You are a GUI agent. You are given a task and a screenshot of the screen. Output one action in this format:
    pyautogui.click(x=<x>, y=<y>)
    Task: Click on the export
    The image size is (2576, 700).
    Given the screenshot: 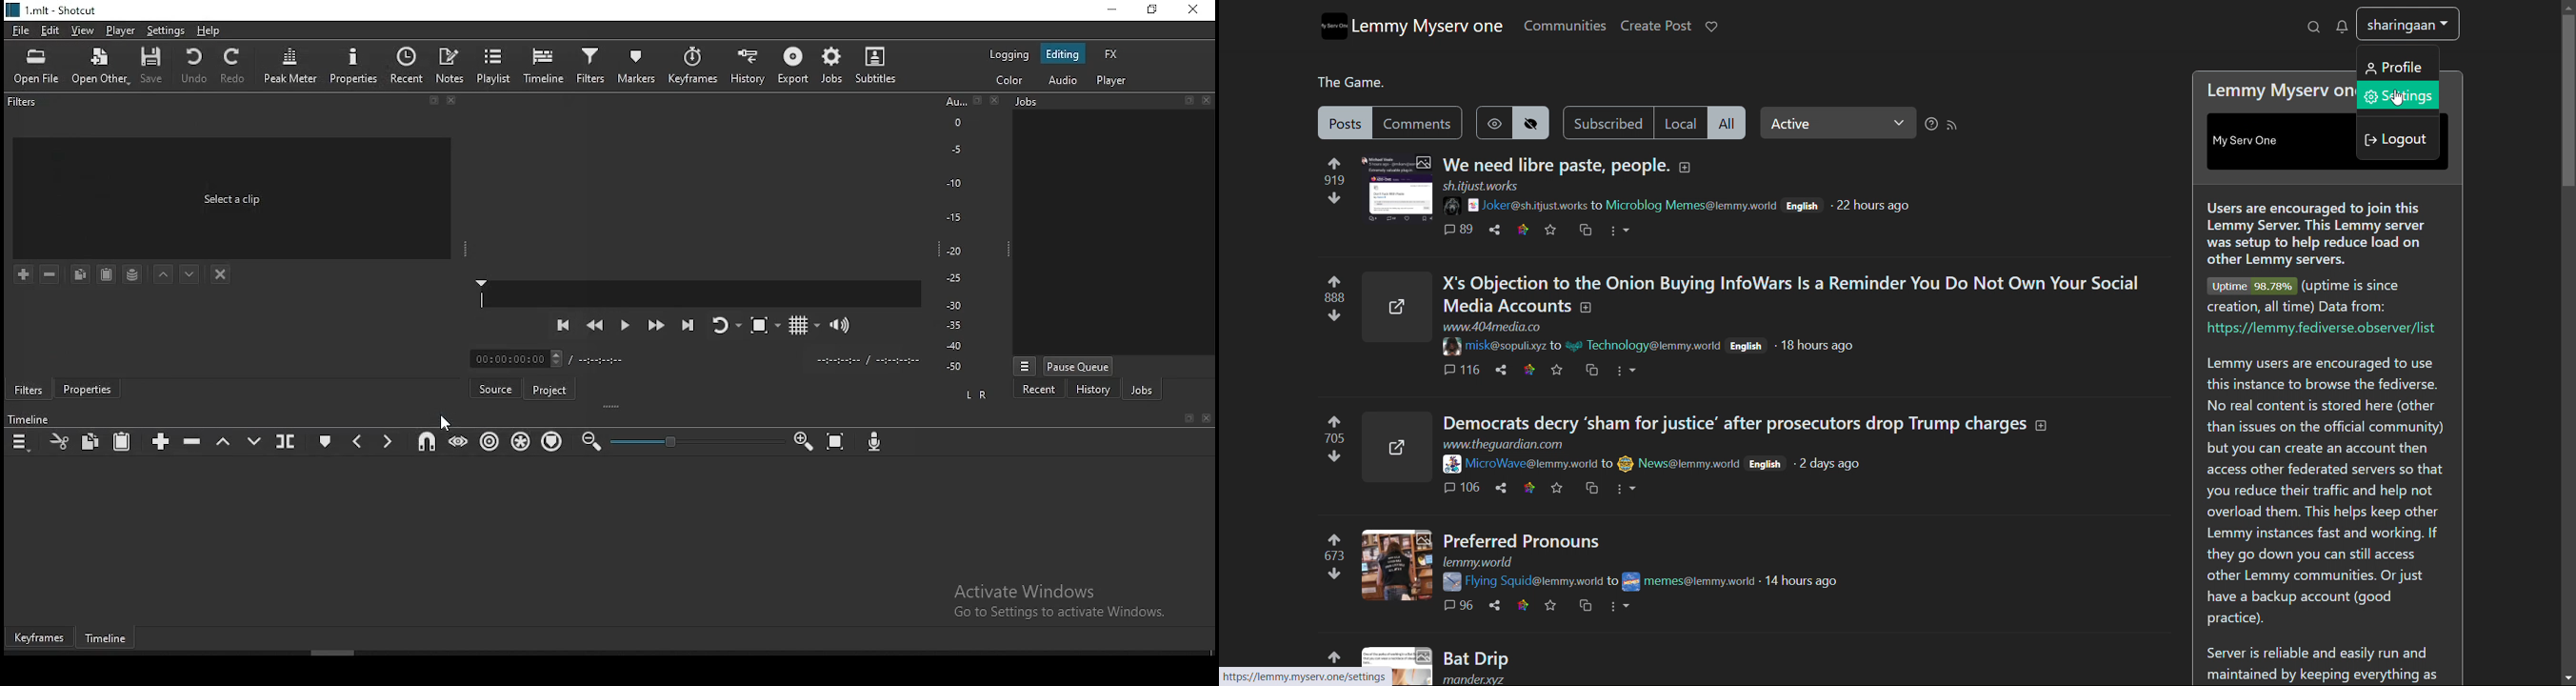 What is the action you would take?
    pyautogui.click(x=791, y=69)
    